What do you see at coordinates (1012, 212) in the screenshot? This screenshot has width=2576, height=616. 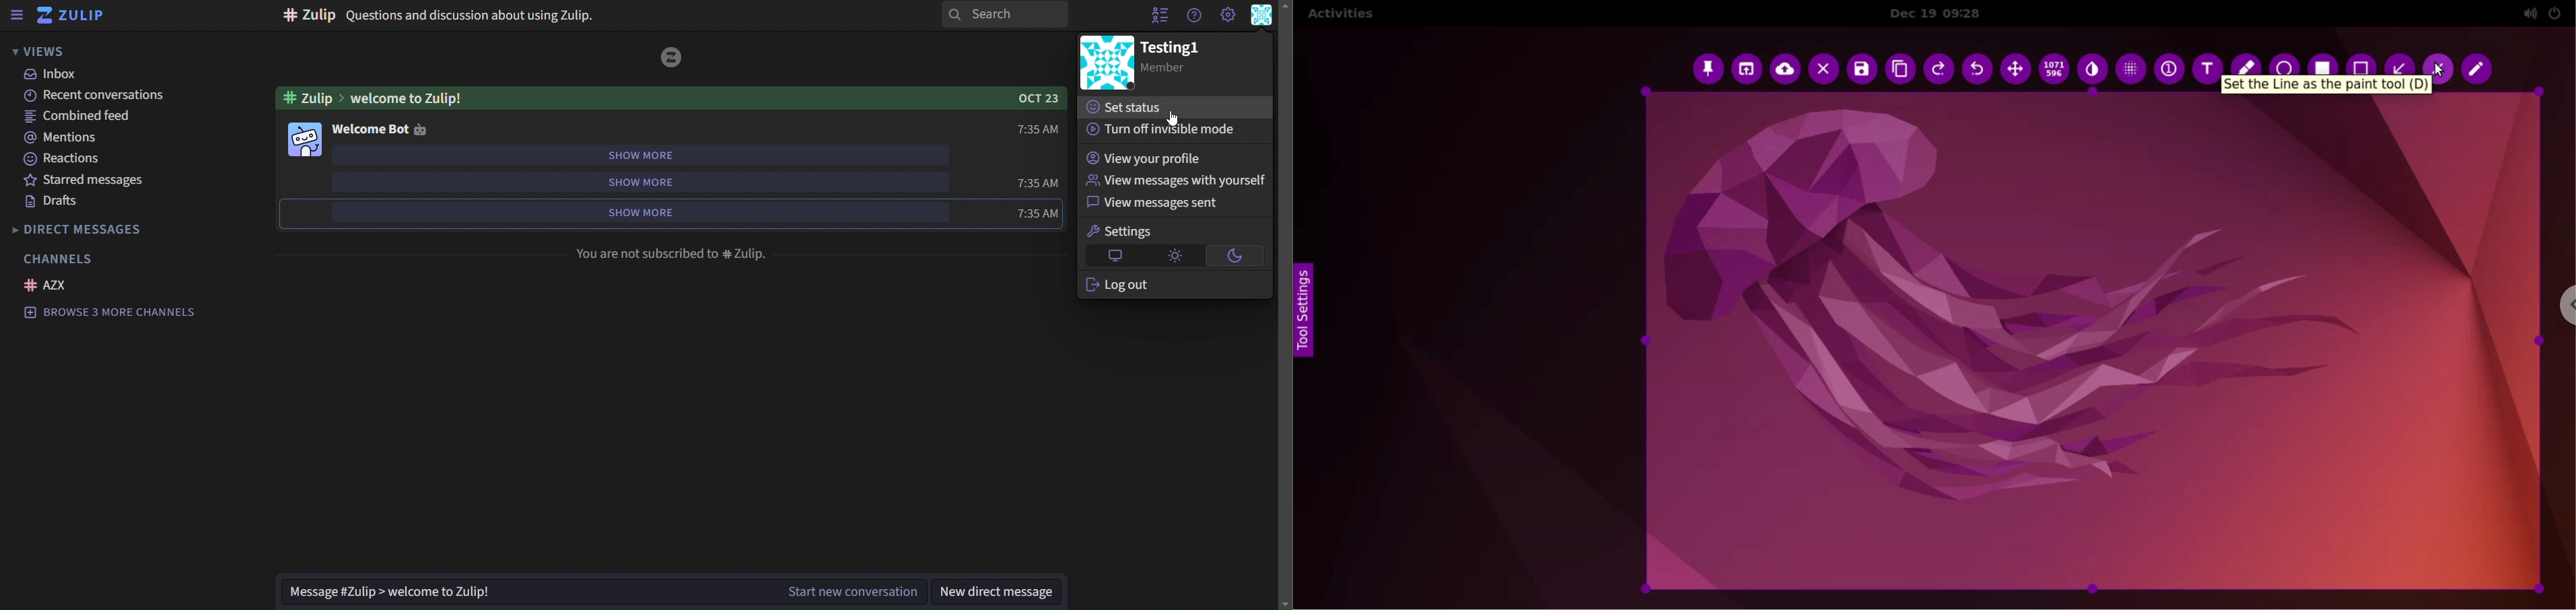 I see `7:35 am` at bounding box center [1012, 212].